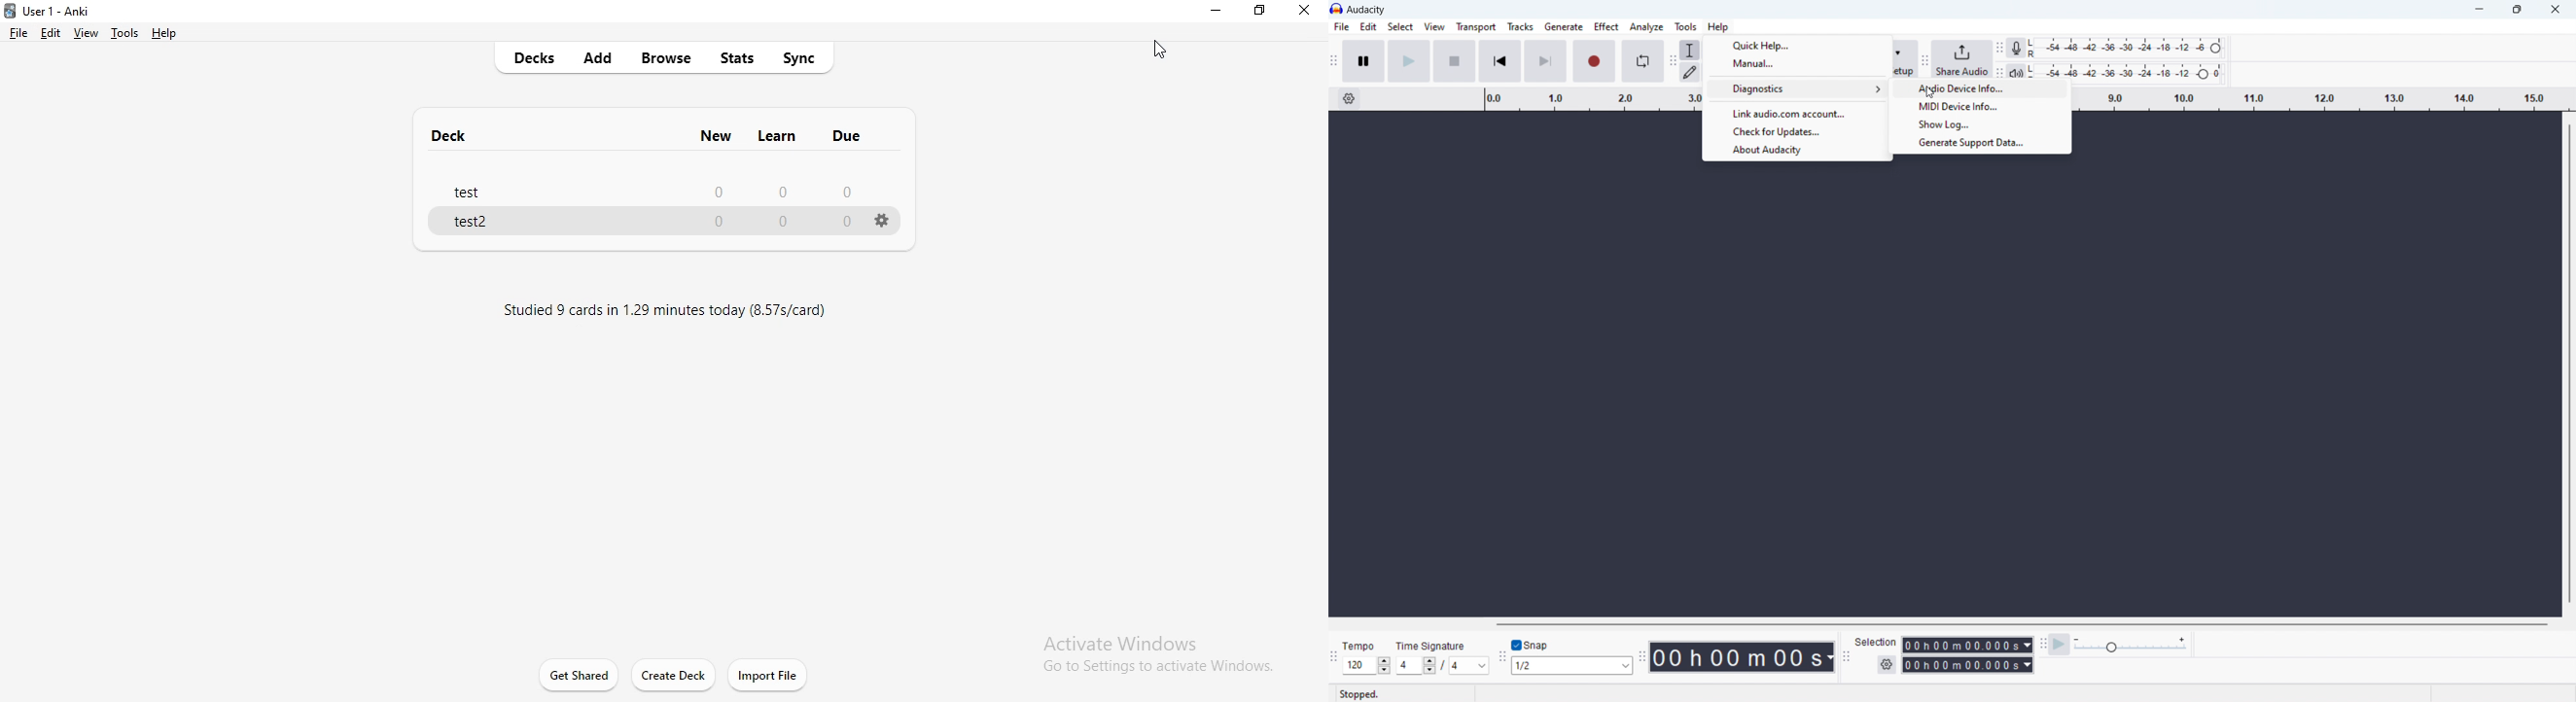 The height and width of the screenshot is (728, 2576). I want to click on play at speed, so click(2060, 644).